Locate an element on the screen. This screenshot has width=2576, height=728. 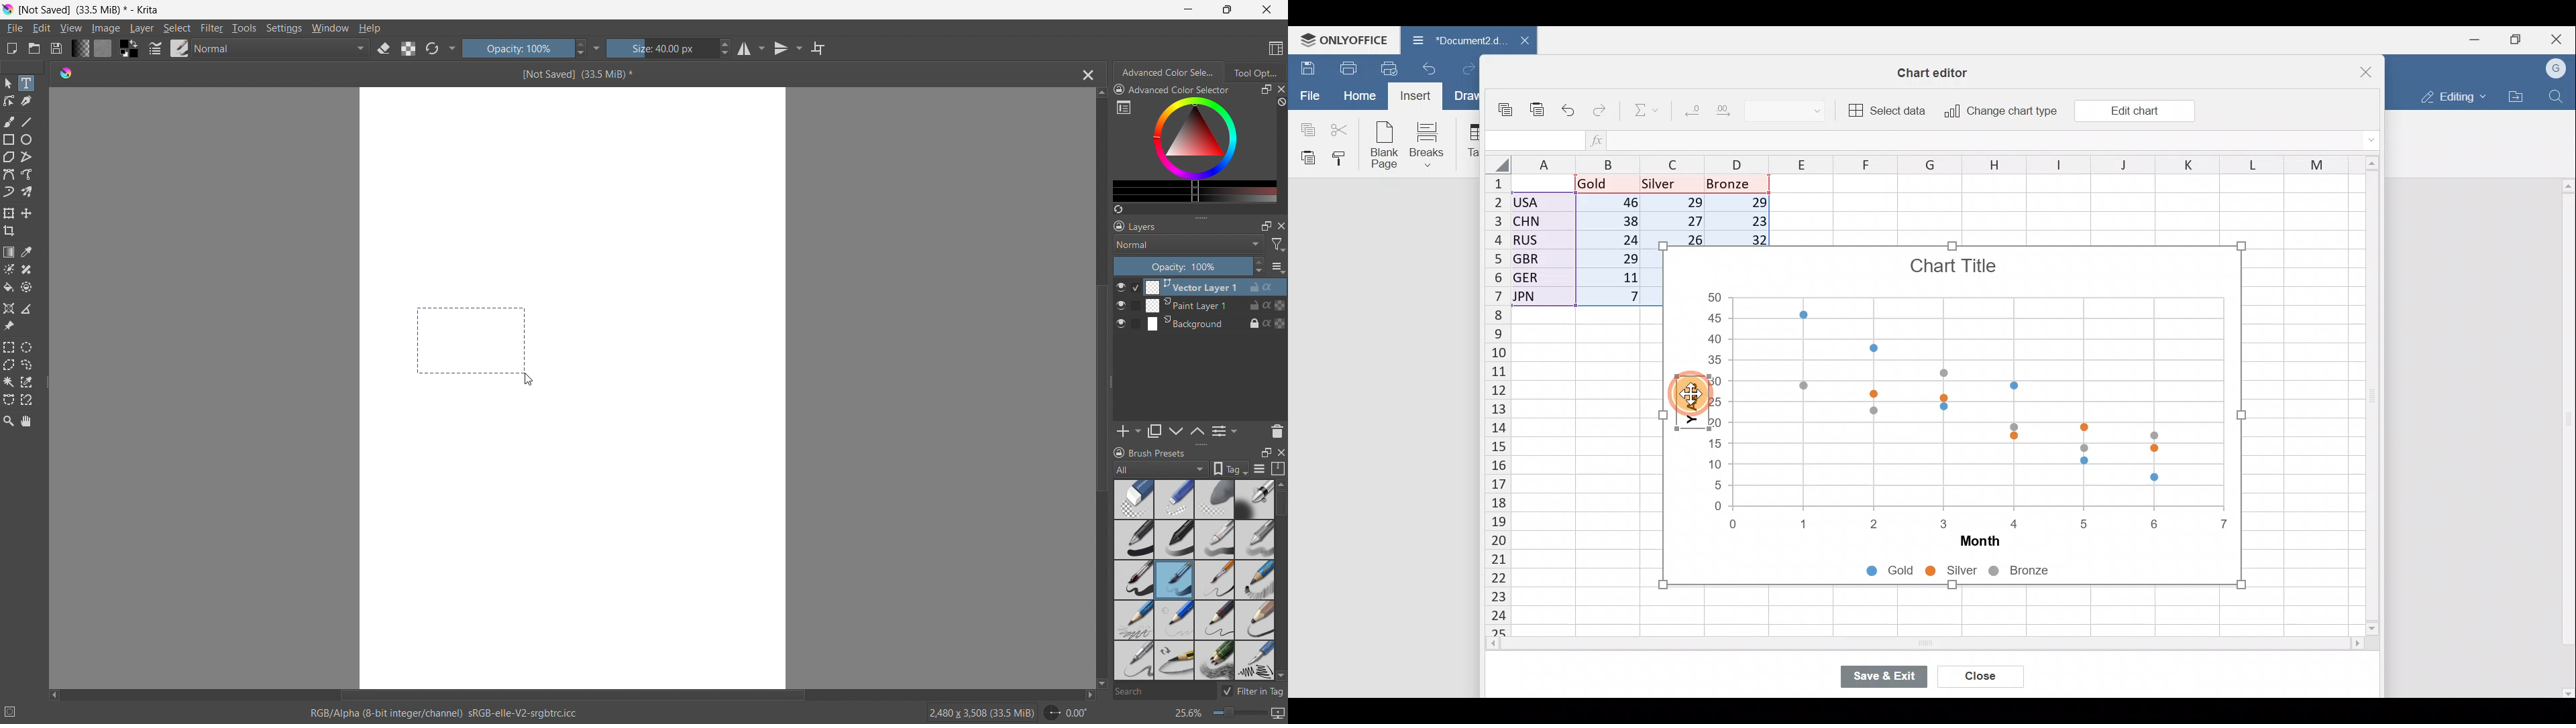
view is located at coordinates (70, 28).